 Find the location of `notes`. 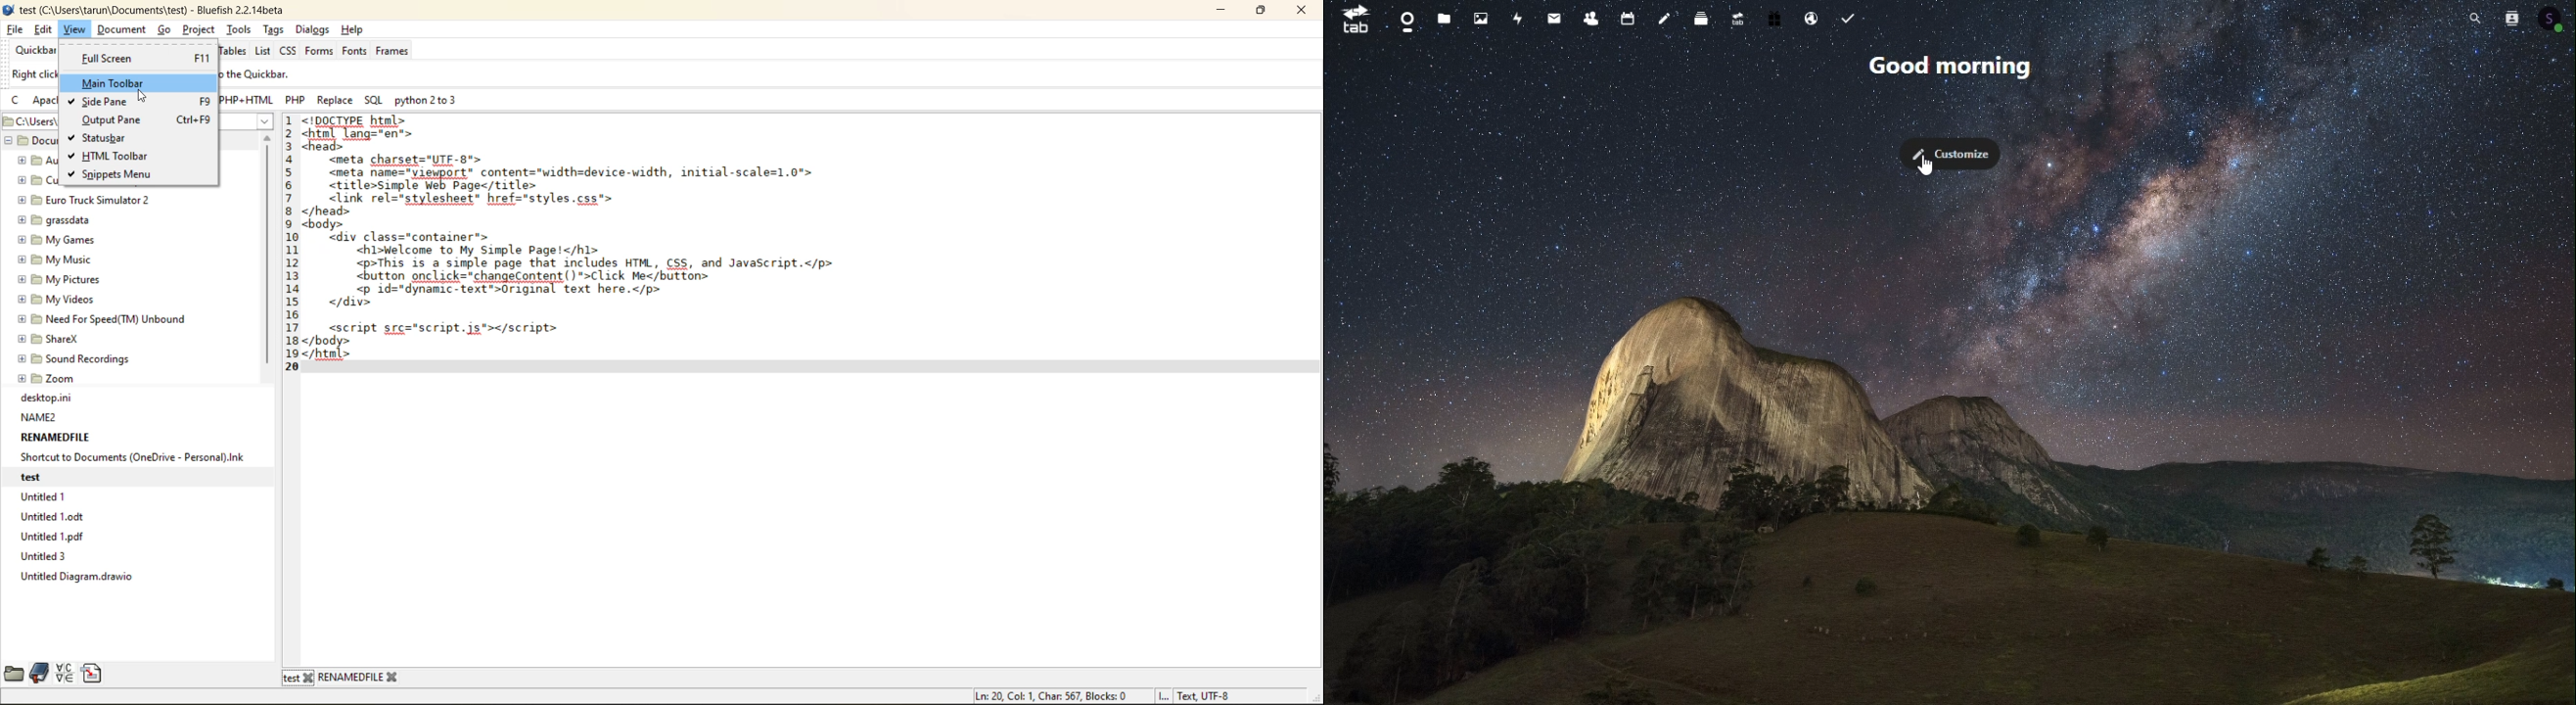

notes is located at coordinates (1668, 16).